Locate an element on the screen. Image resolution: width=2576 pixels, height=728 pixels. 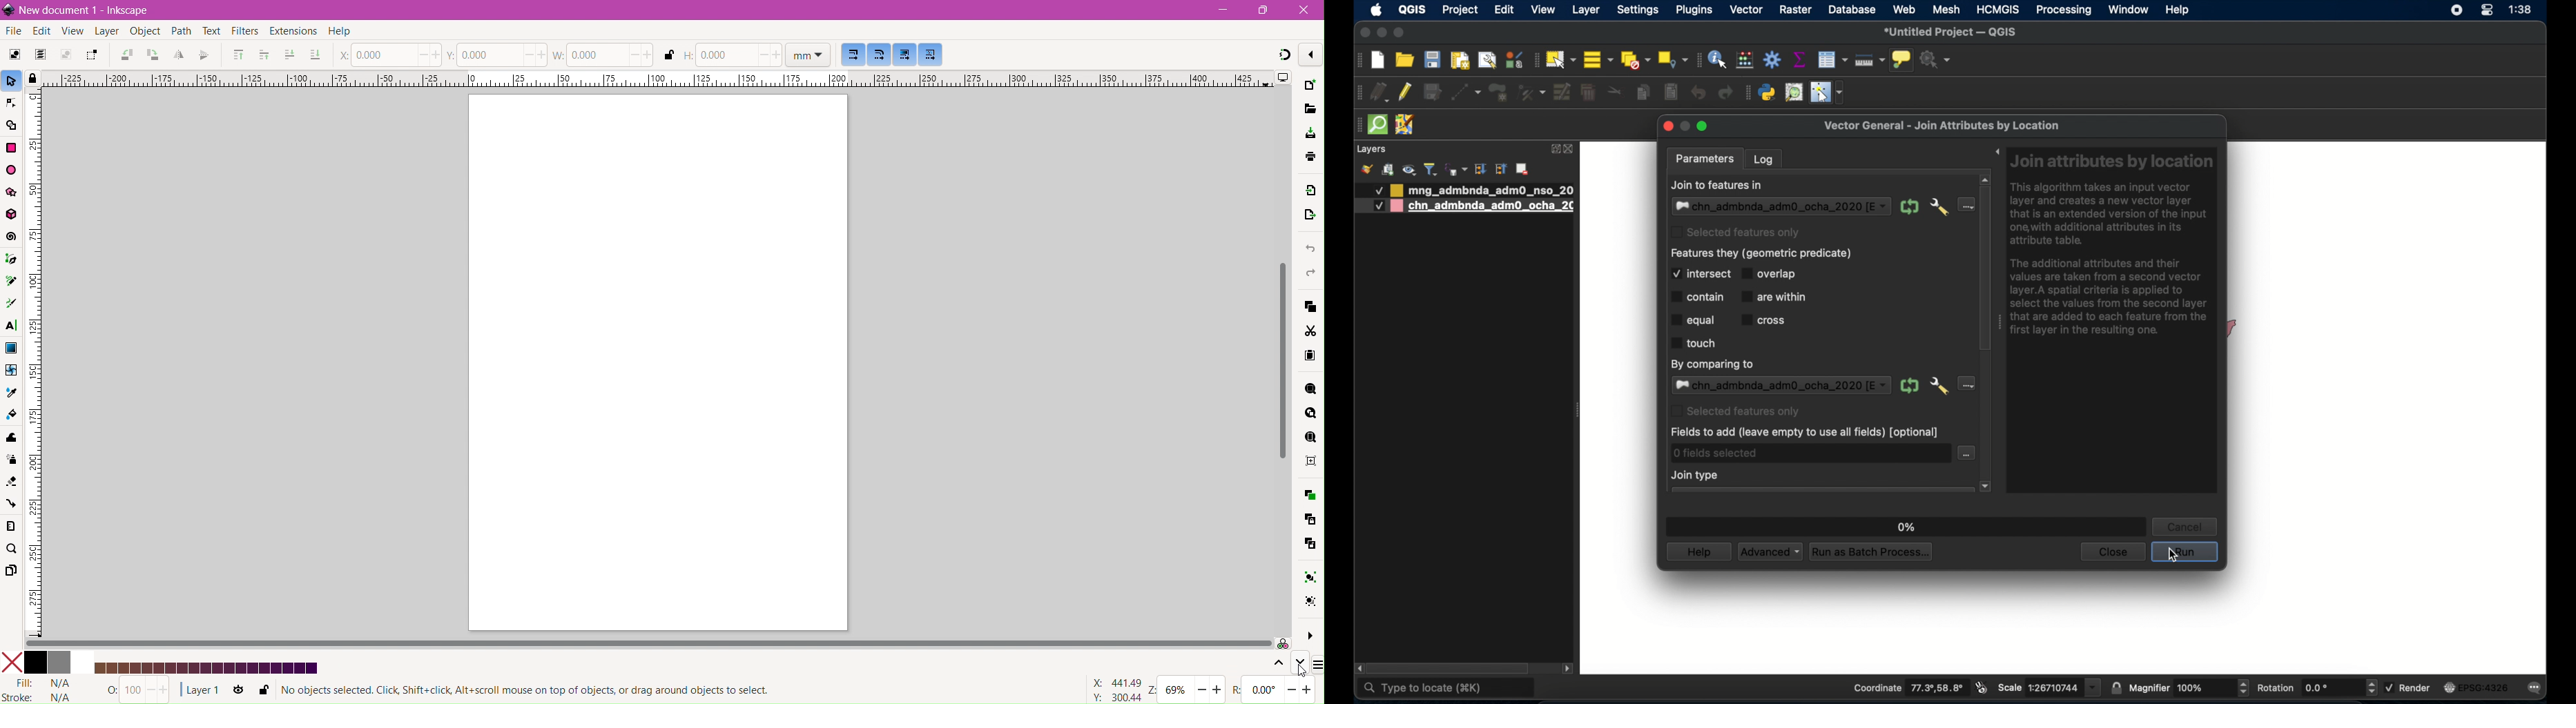
show map tips is located at coordinates (1901, 59).